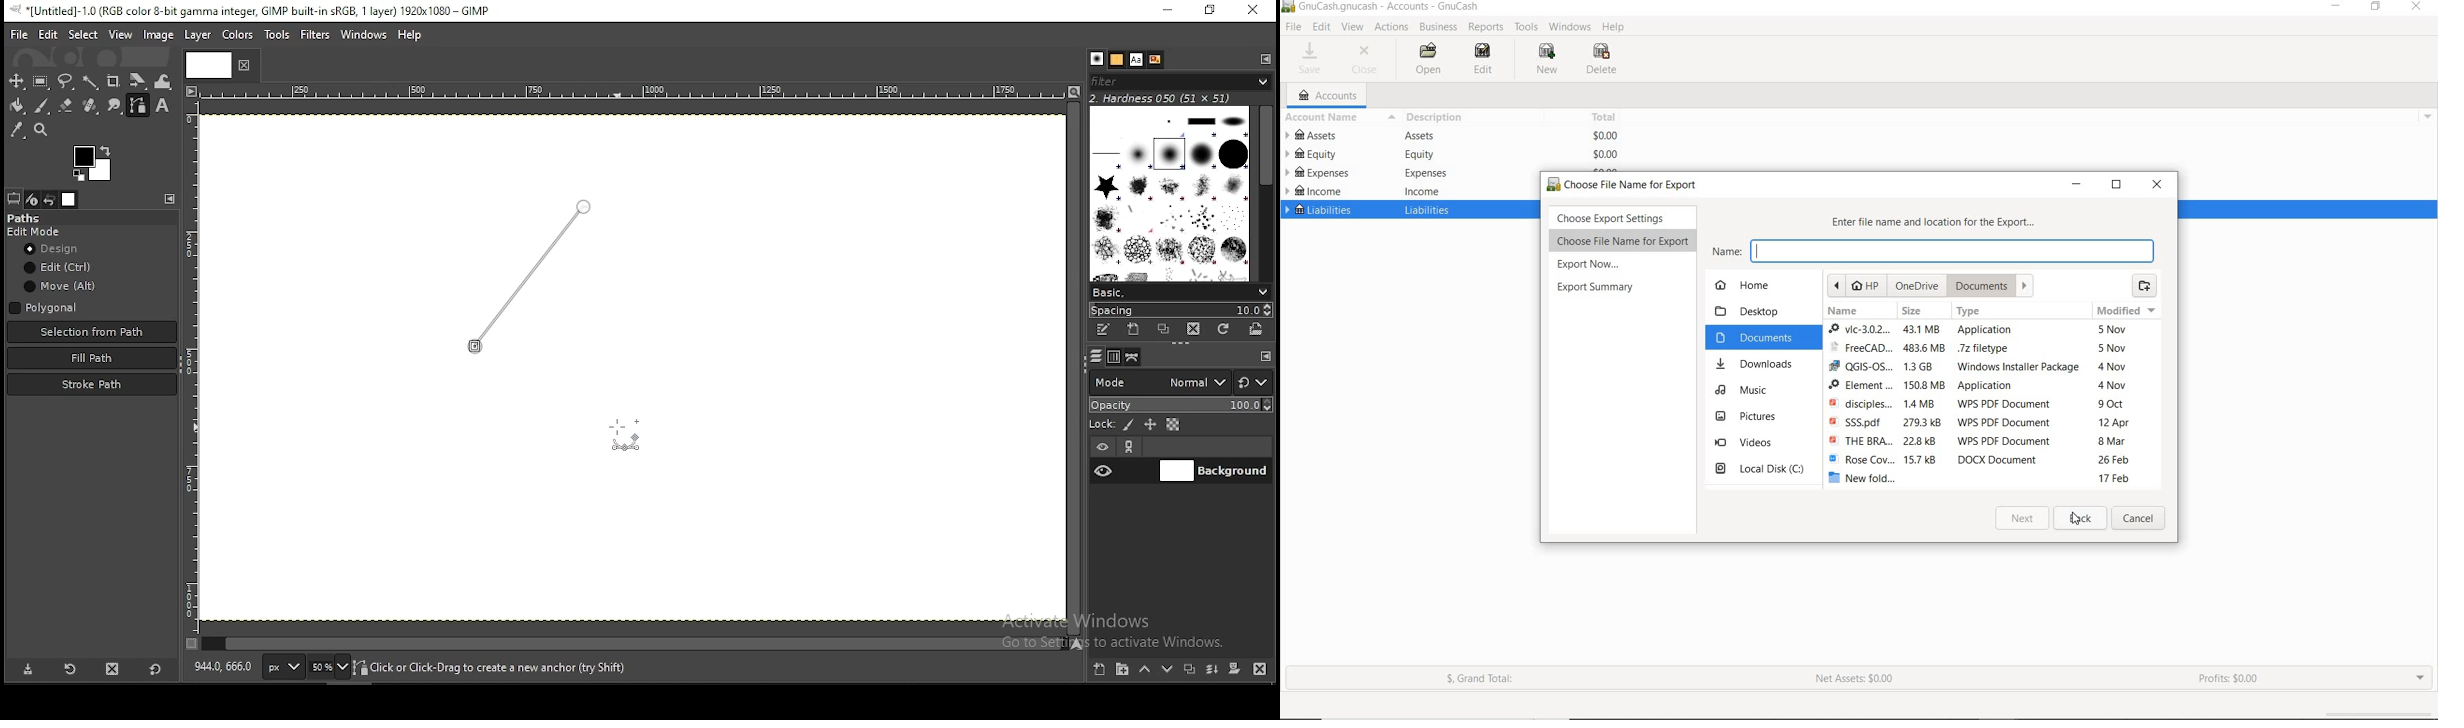  Describe the element at coordinates (70, 199) in the screenshot. I see `images` at that location.